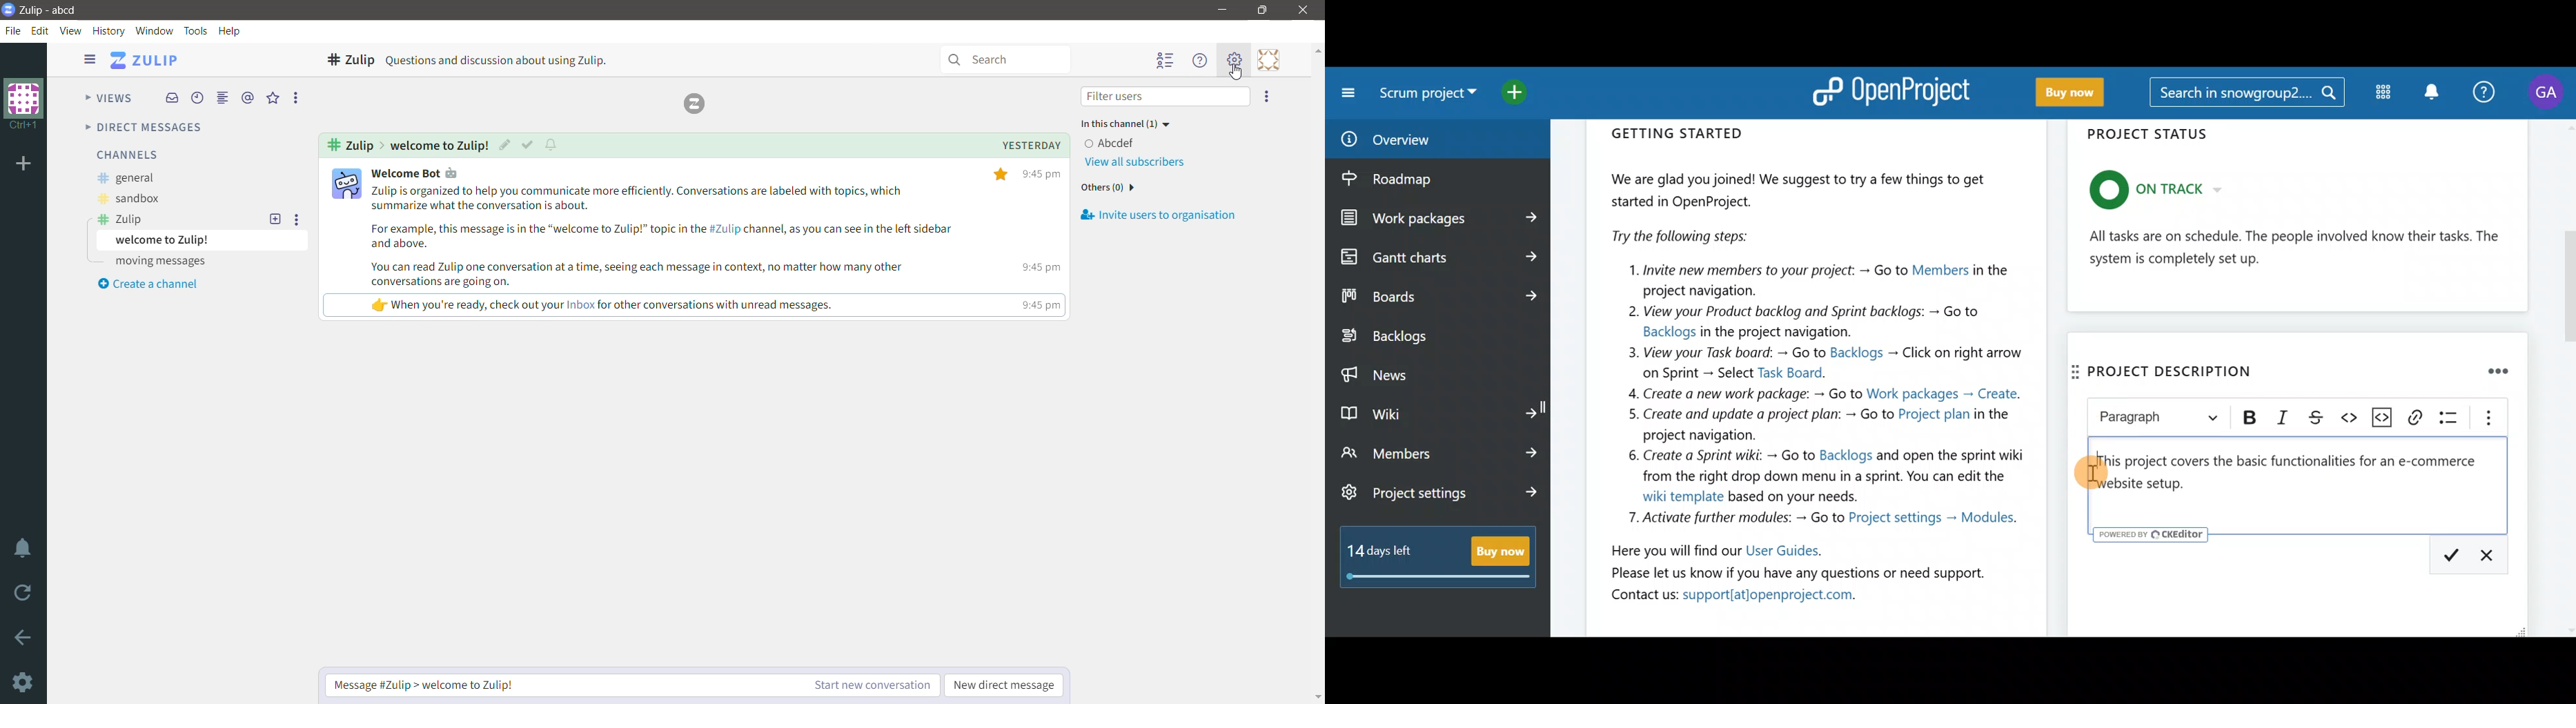  I want to click on Abcdef(Logged in user), so click(1113, 142).